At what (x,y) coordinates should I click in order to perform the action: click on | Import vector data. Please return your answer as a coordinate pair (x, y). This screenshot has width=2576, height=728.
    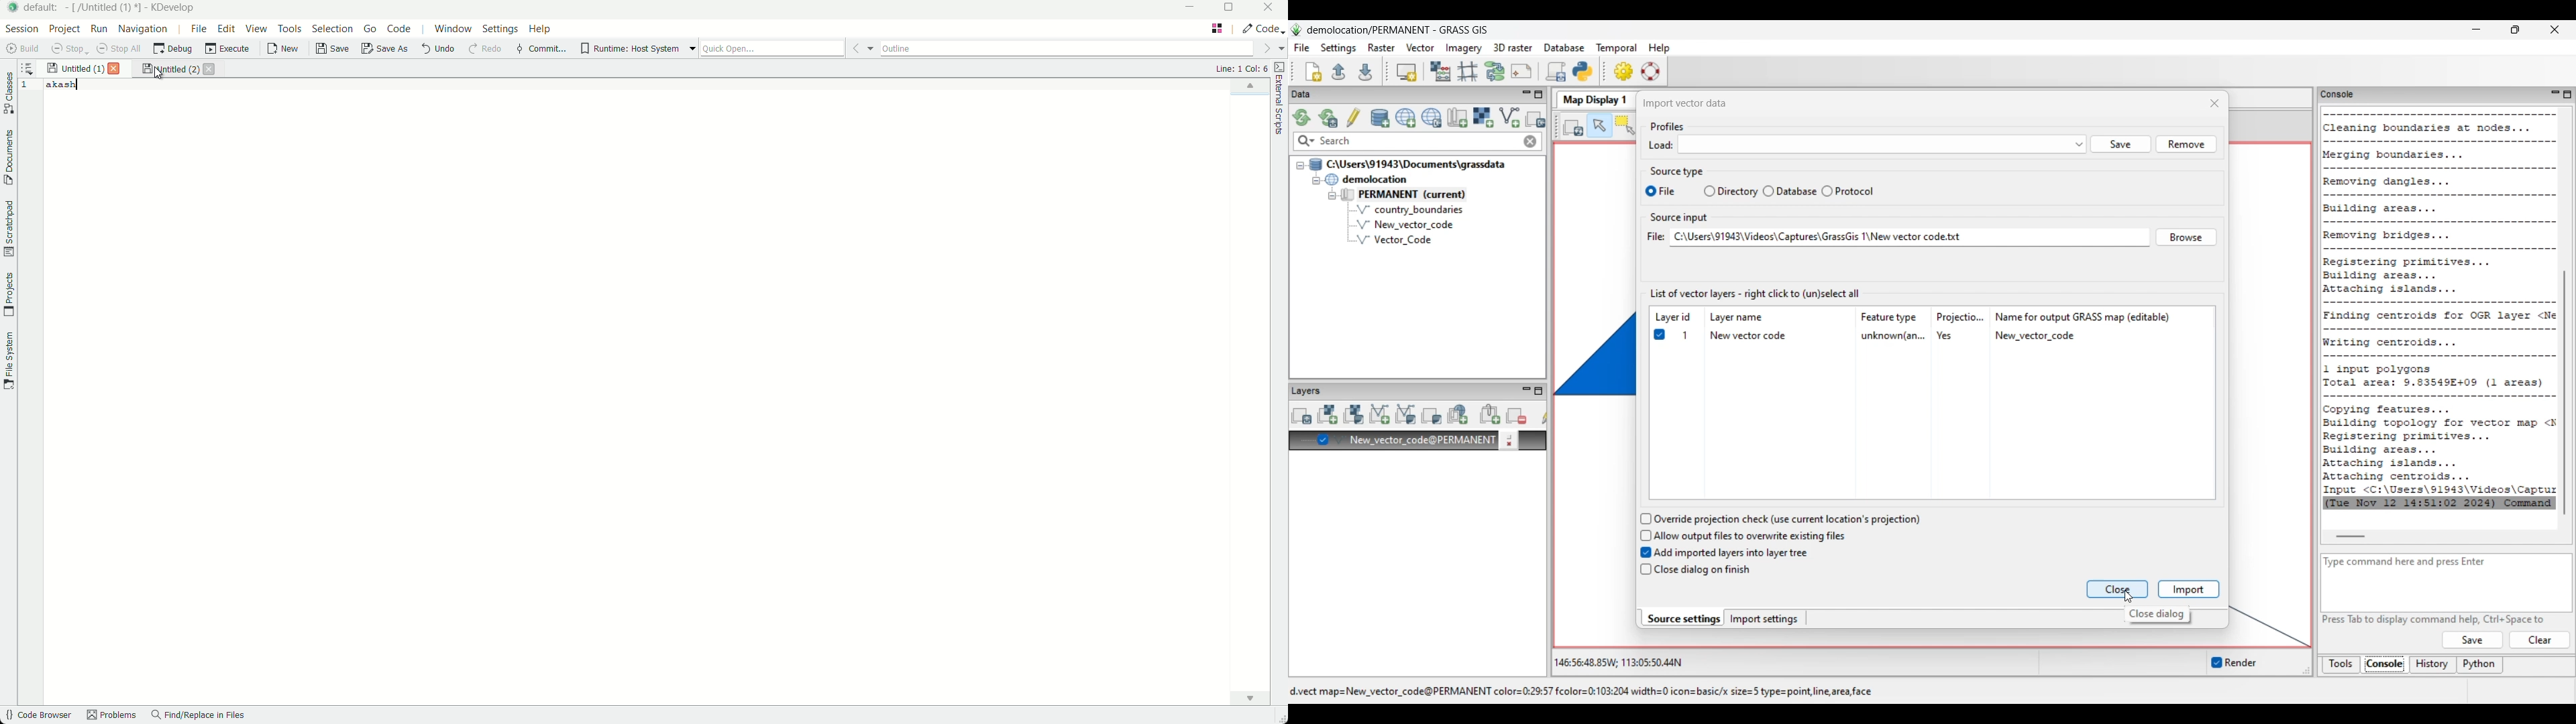
    Looking at the image, I should click on (1689, 101).